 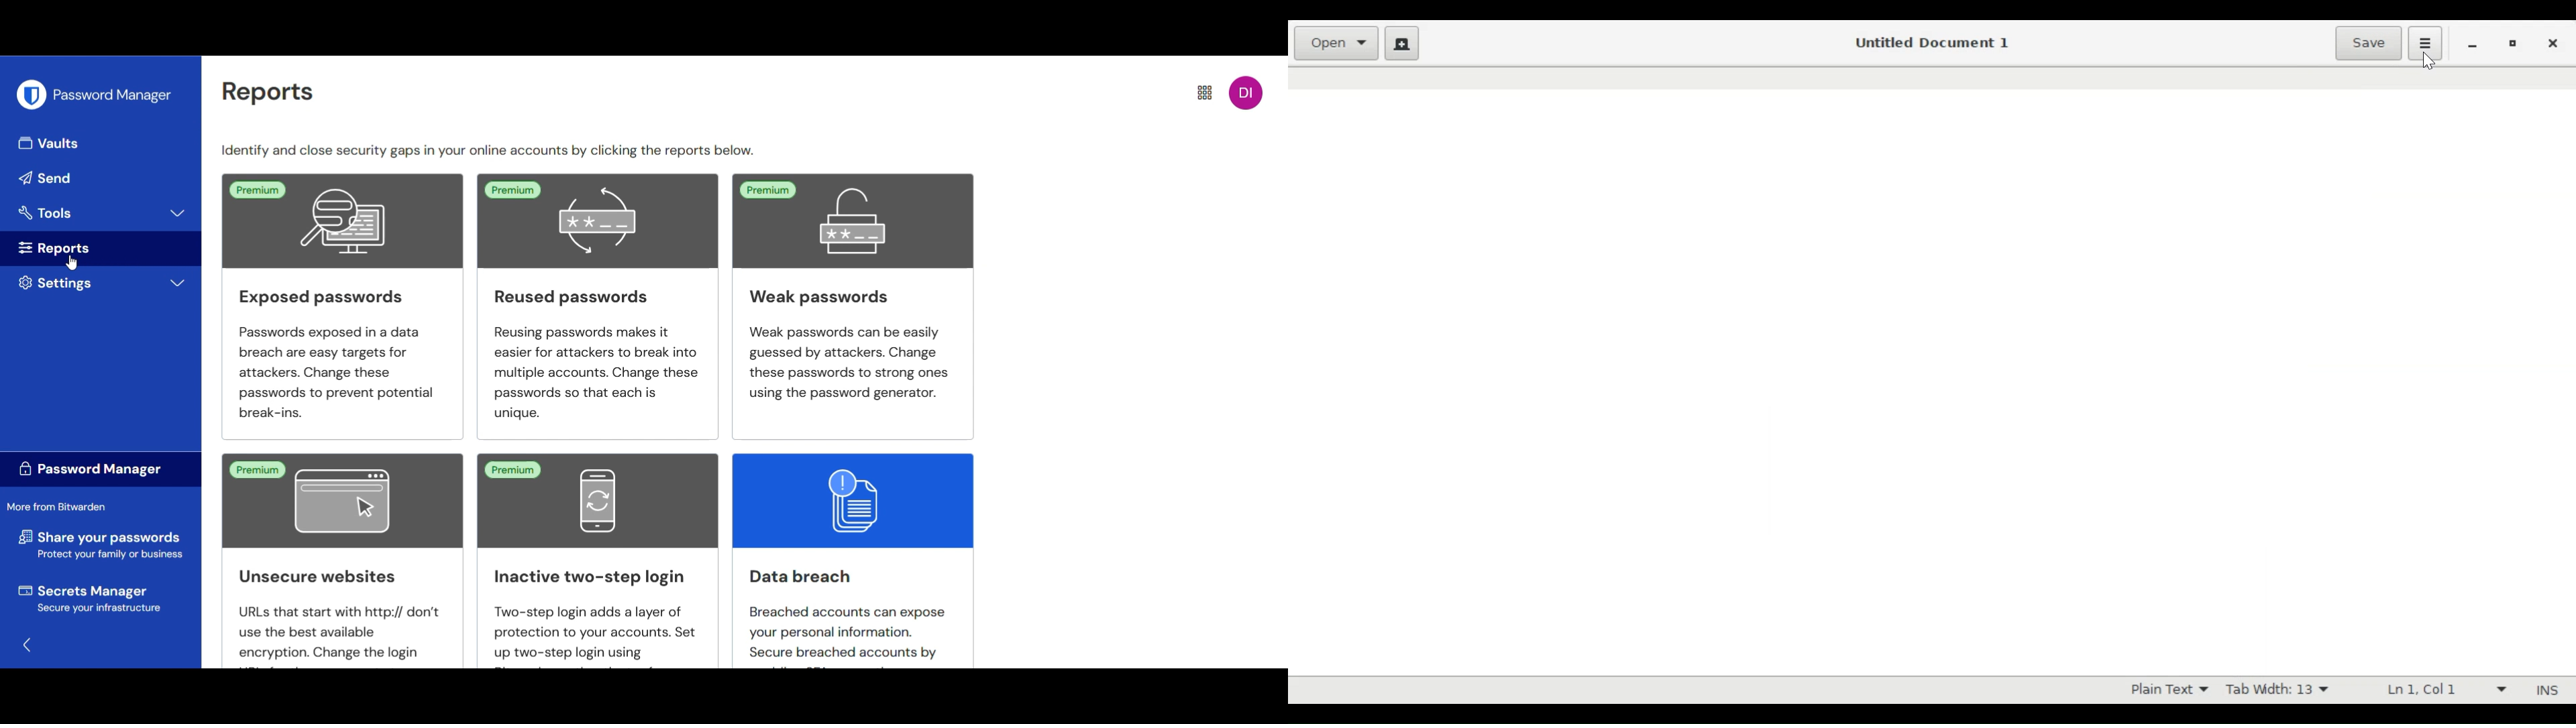 I want to click on Section title more from bitwarden, so click(x=58, y=506).